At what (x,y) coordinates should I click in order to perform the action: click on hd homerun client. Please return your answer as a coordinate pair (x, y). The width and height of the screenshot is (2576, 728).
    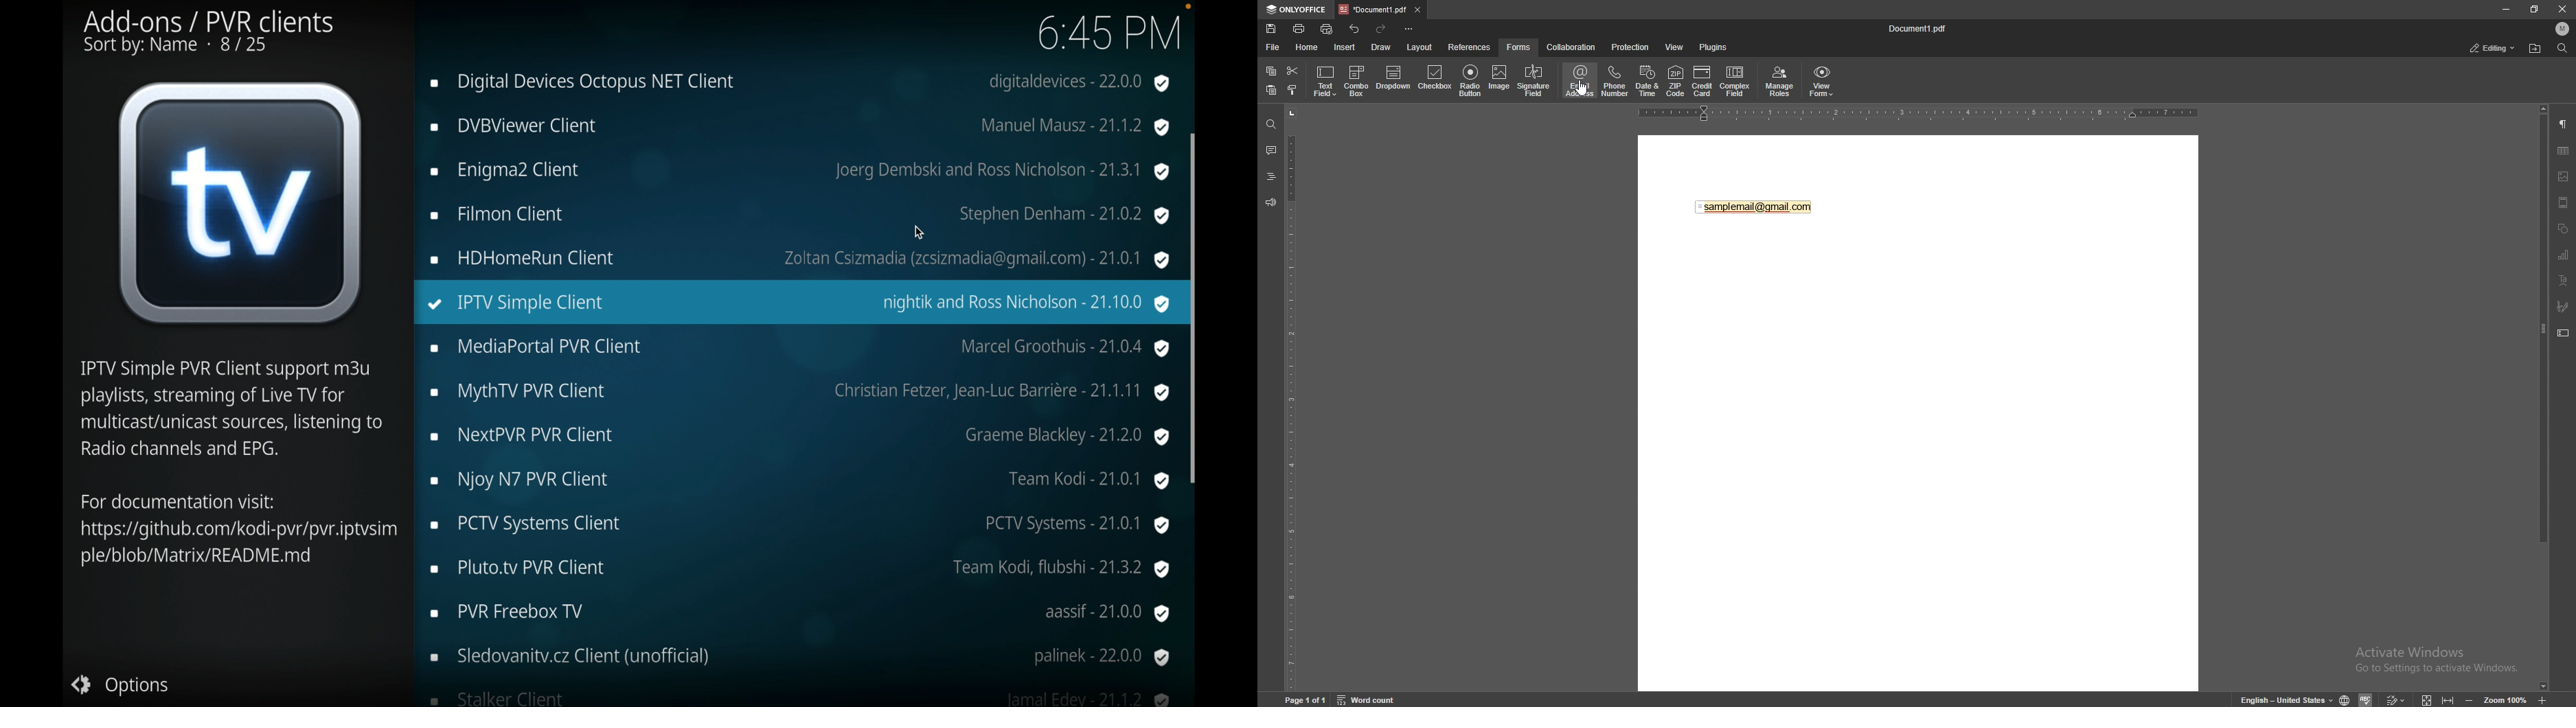
    Looking at the image, I should click on (798, 259).